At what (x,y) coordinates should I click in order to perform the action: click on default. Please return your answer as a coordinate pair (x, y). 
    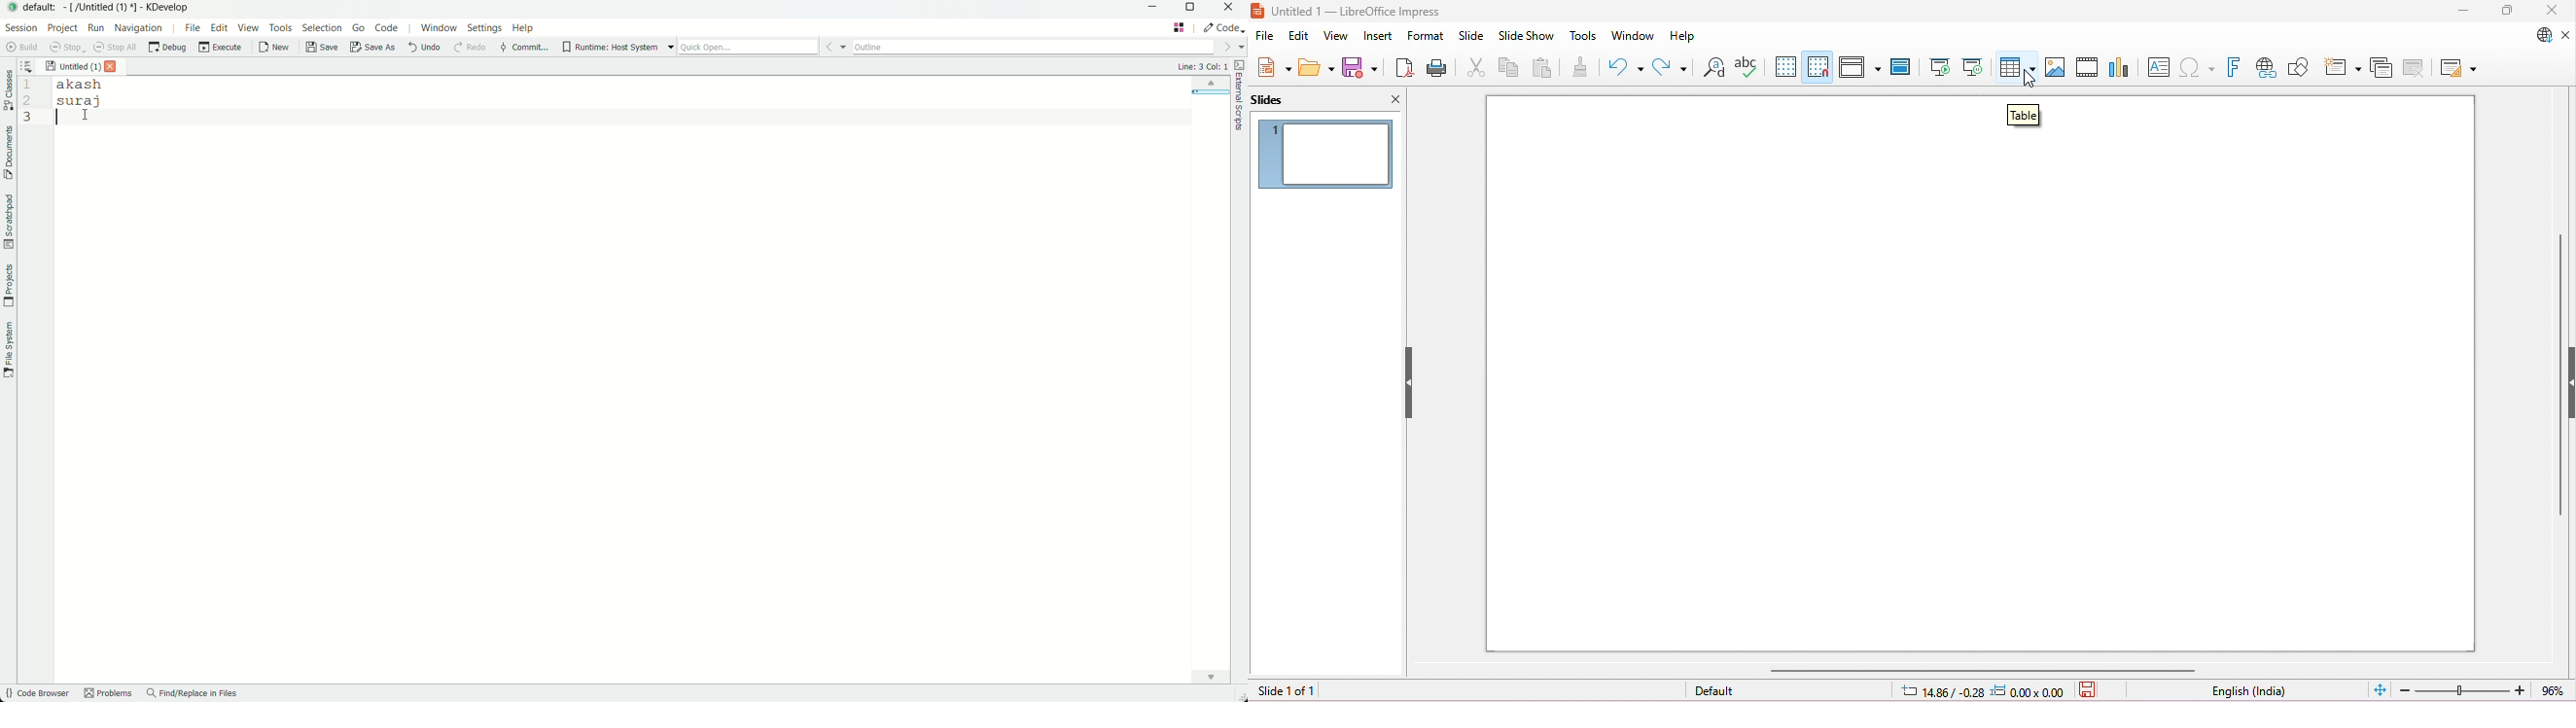
    Looking at the image, I should click on (1716, 690).